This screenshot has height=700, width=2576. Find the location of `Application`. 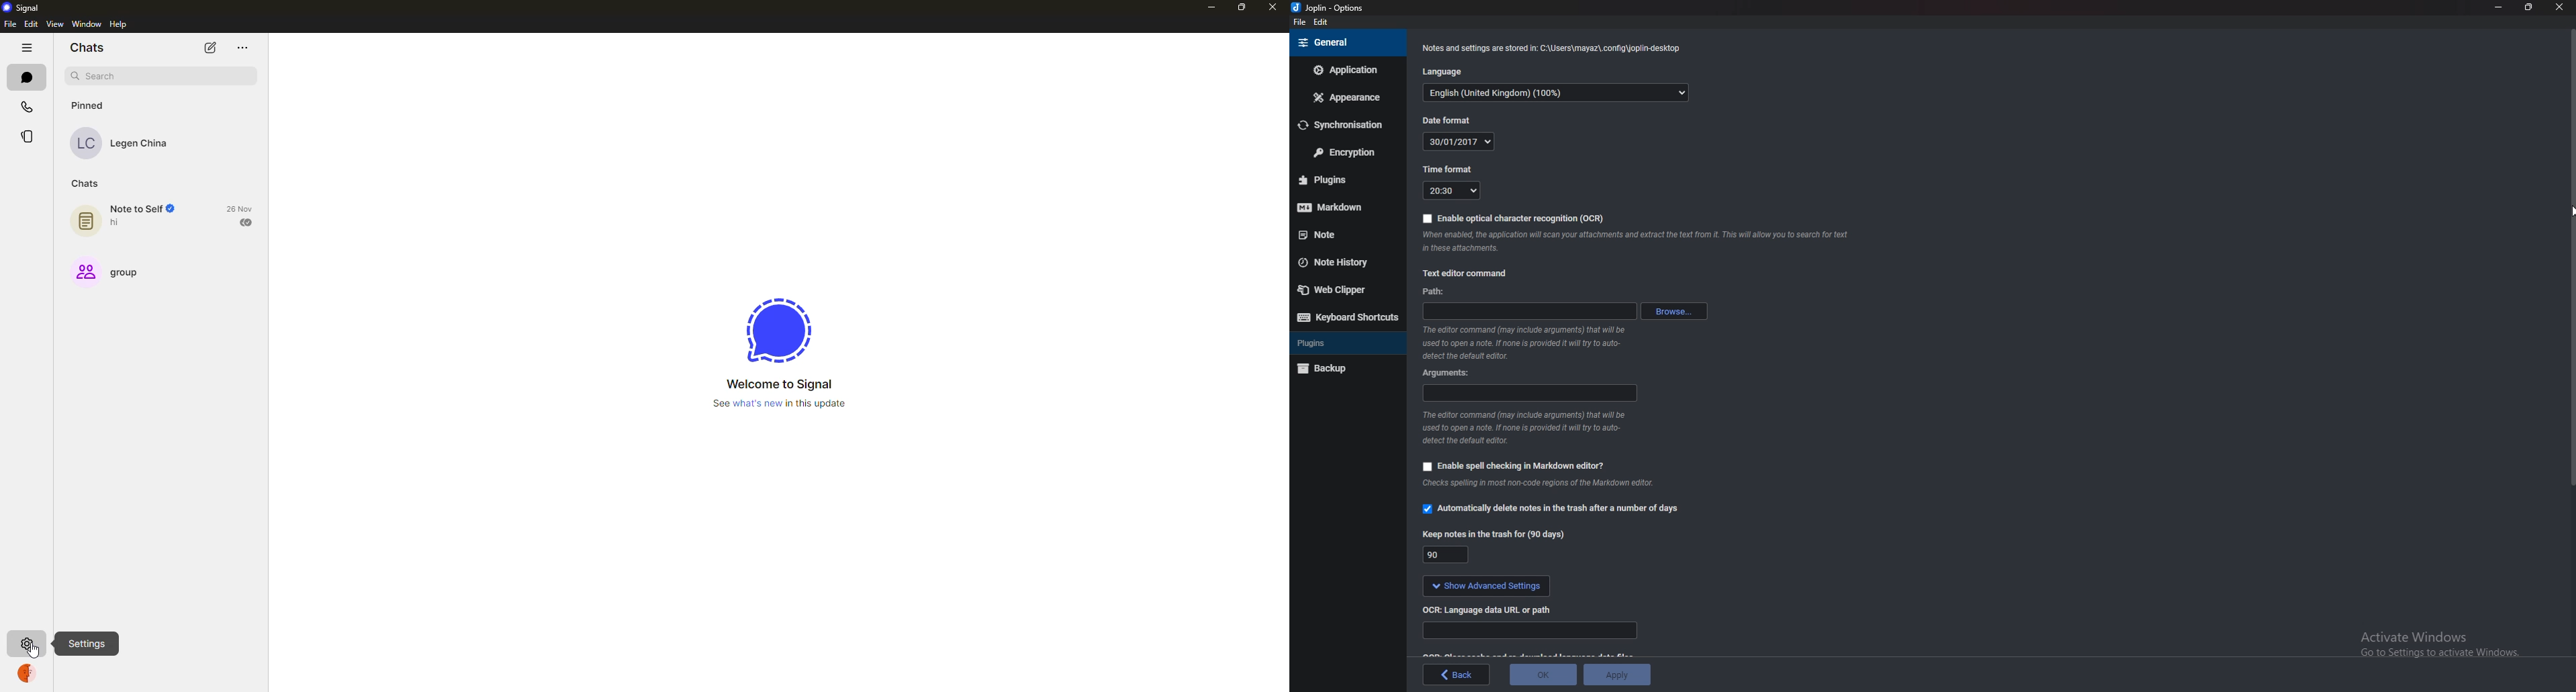

Application is located at coordinates (1346, 69).